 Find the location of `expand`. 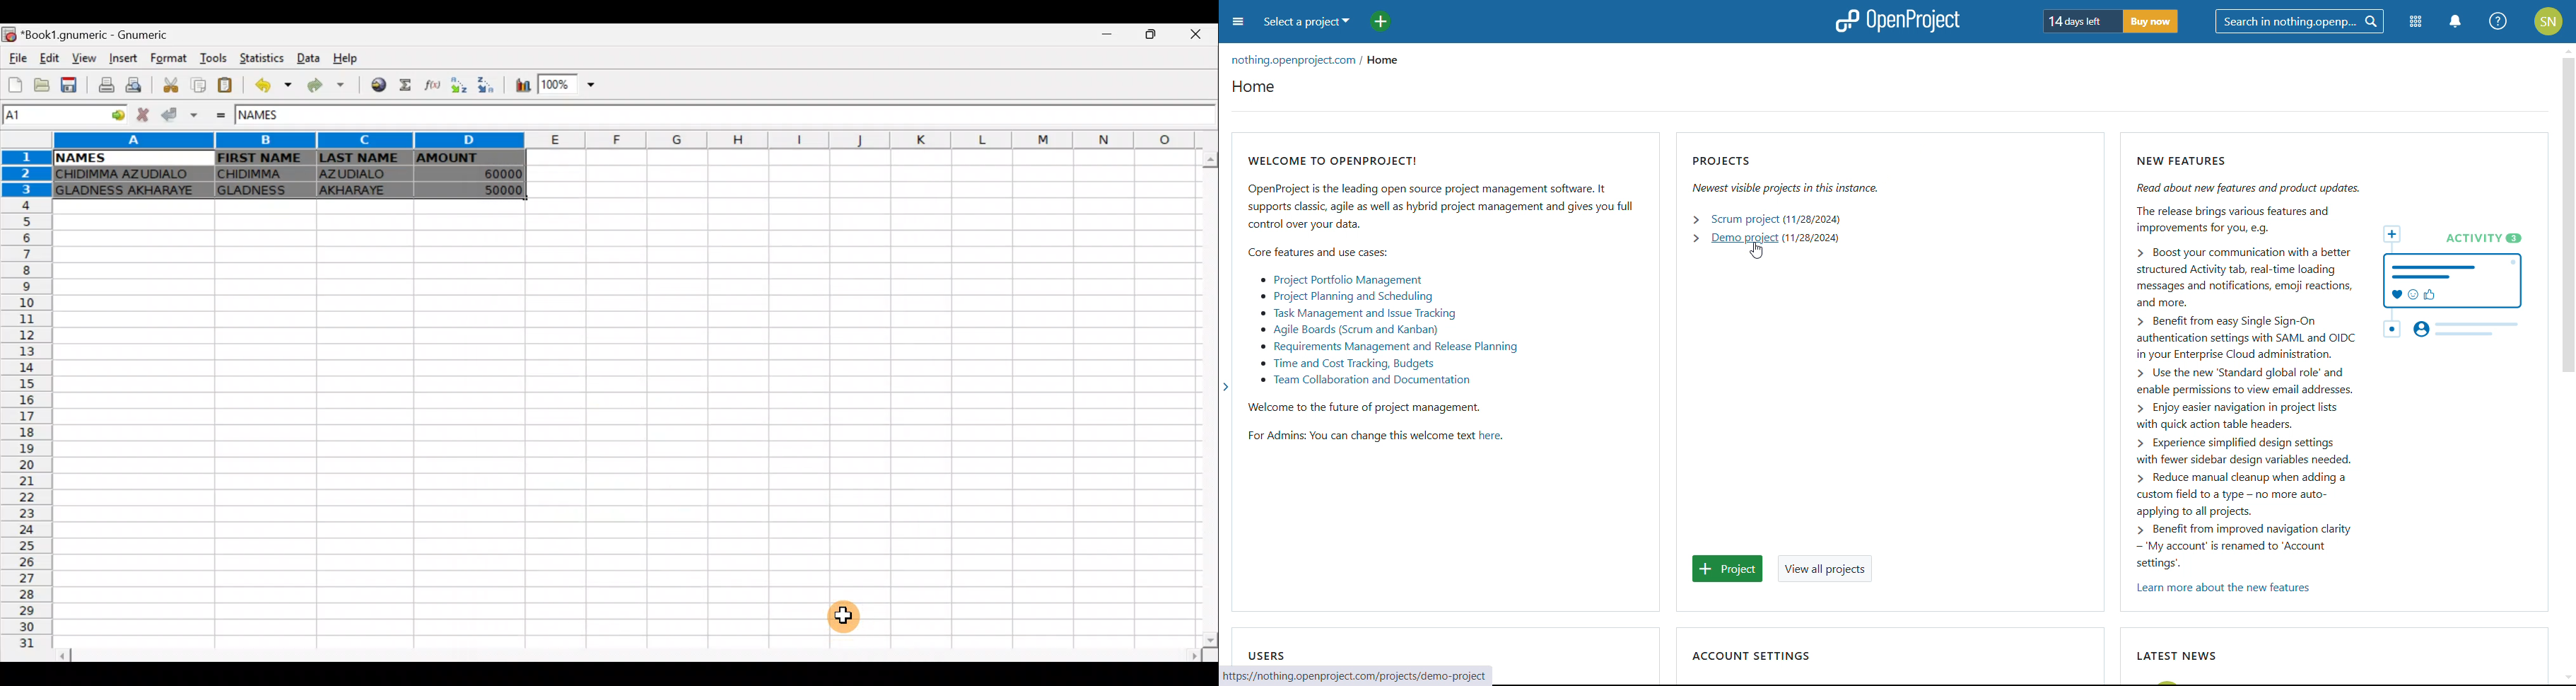

expand is located at coordinates (1697, 238).